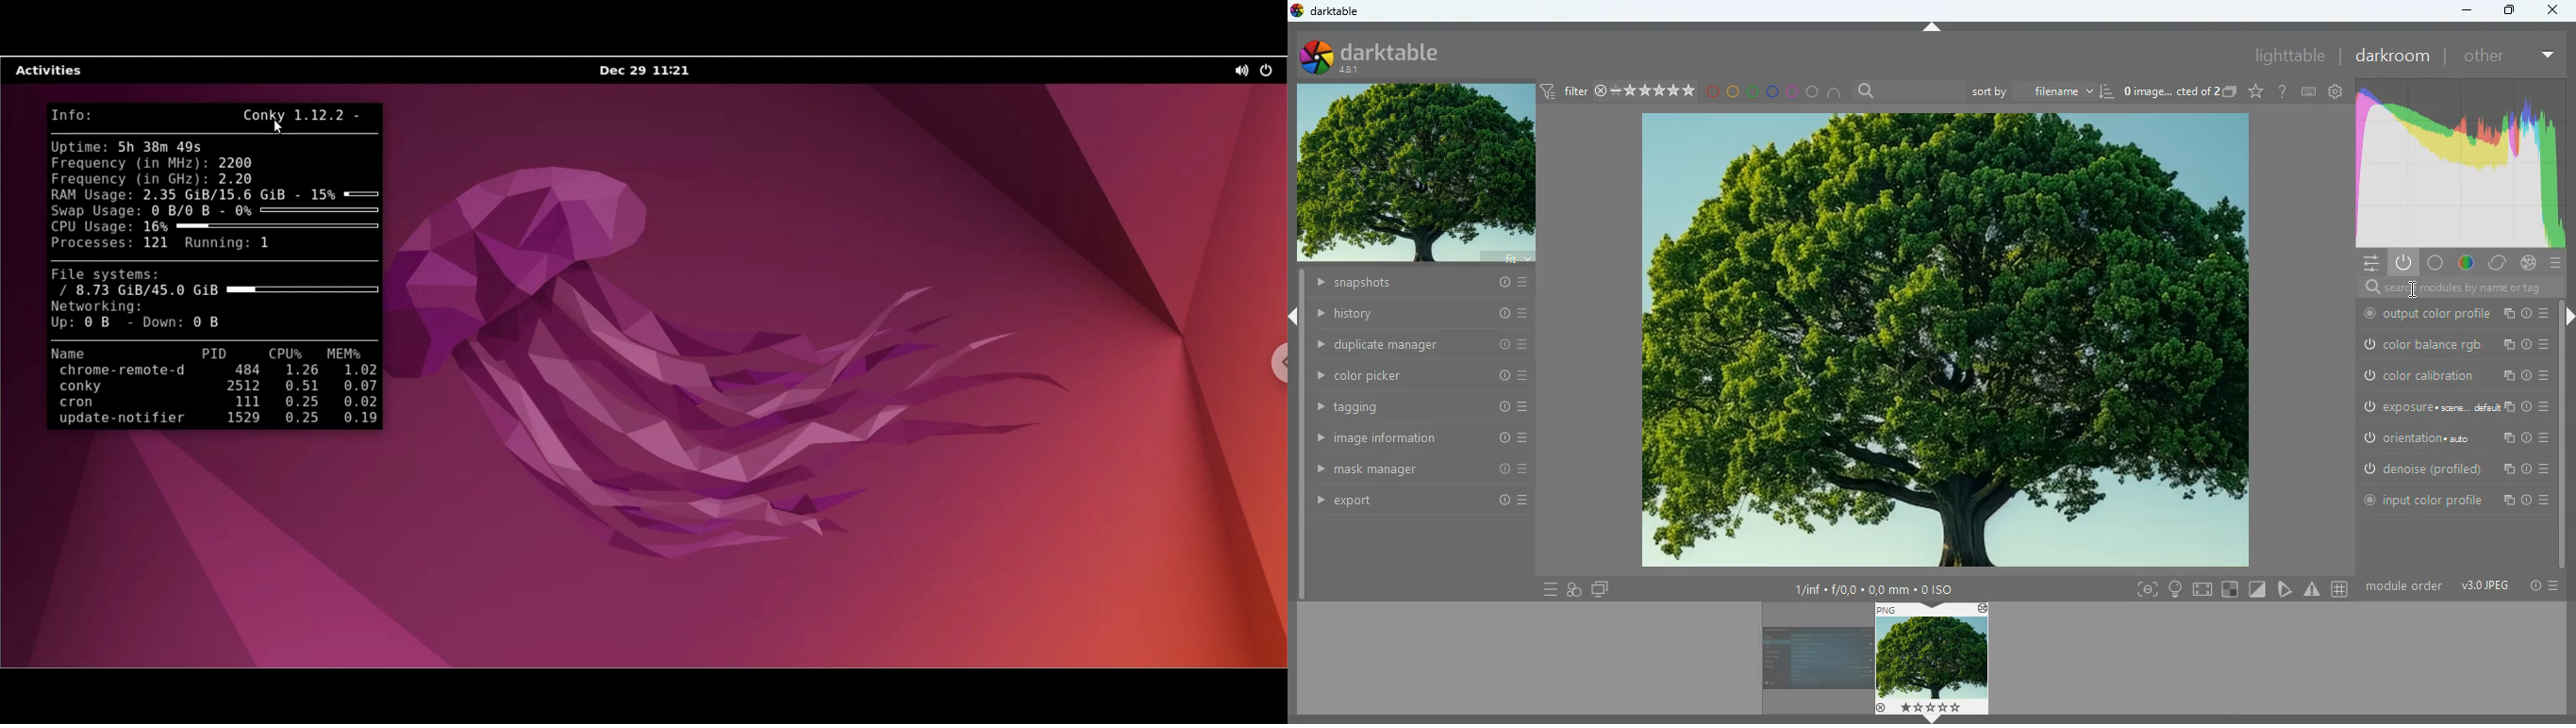  I want to click on output color profile, so click(2451, 313).